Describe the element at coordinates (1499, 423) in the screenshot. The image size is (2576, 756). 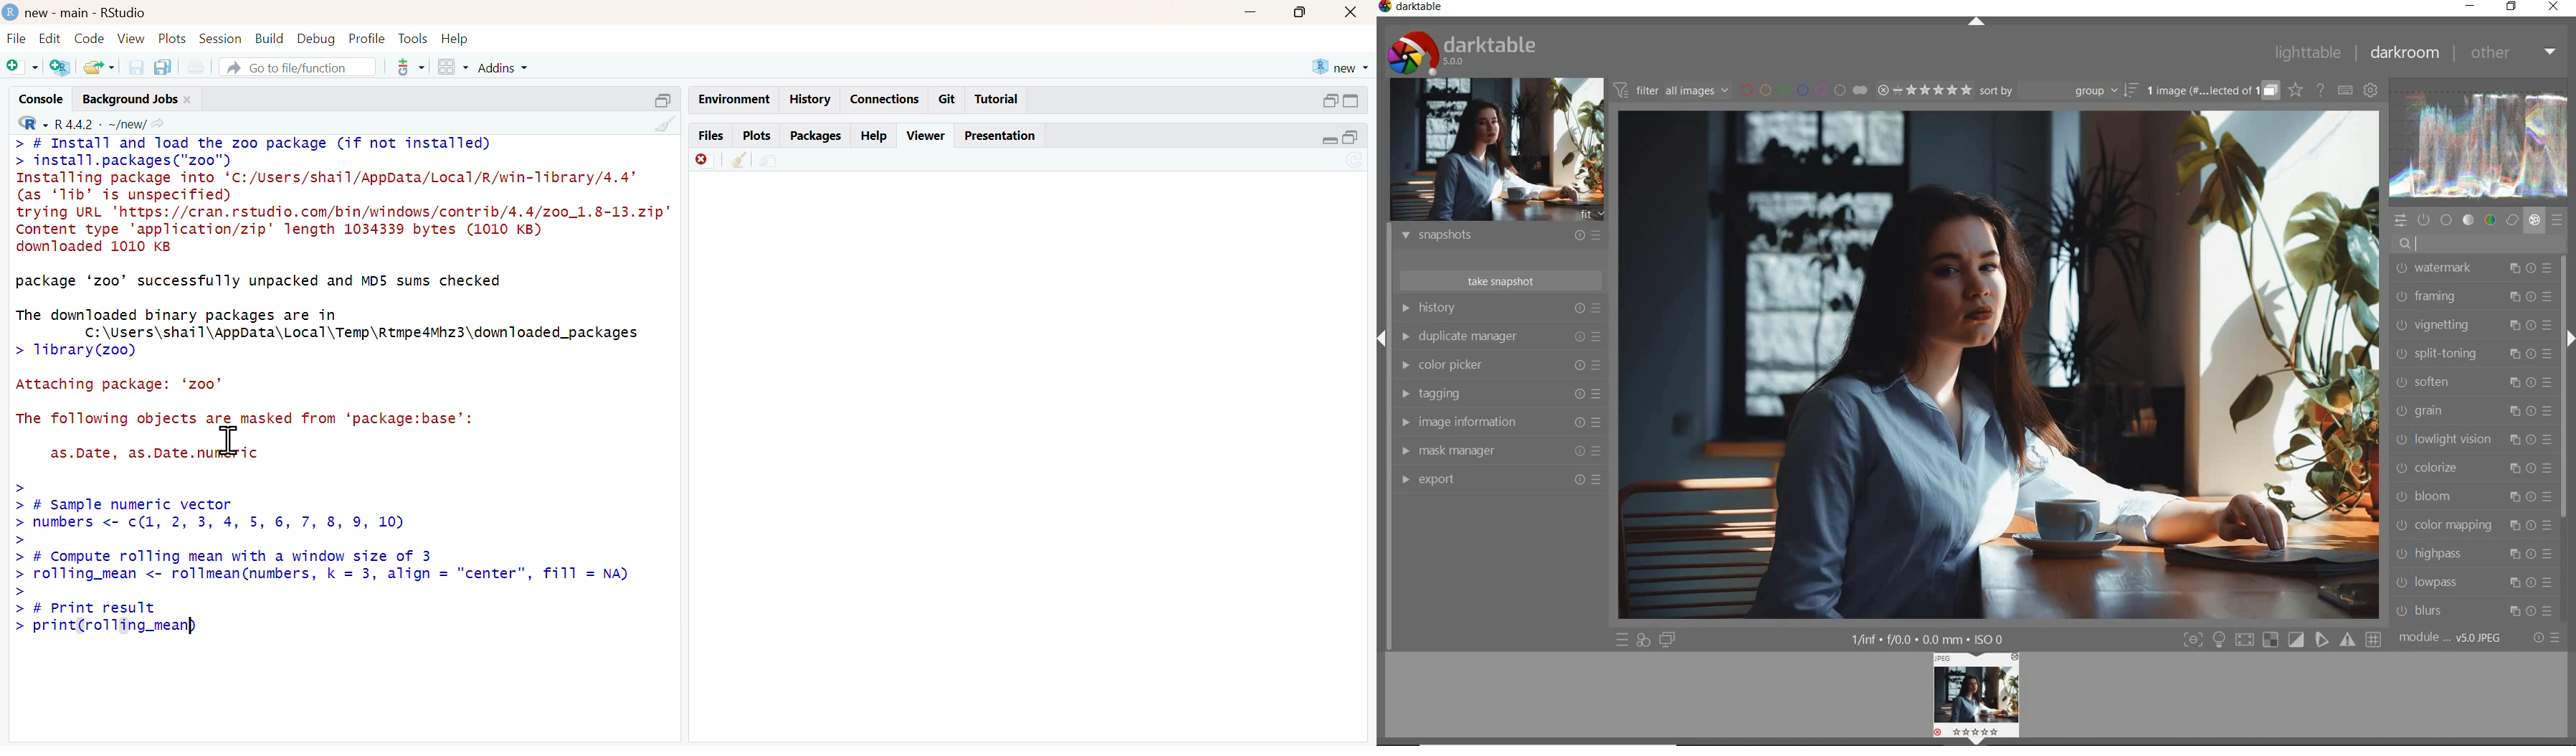
I see `image information` at that location.